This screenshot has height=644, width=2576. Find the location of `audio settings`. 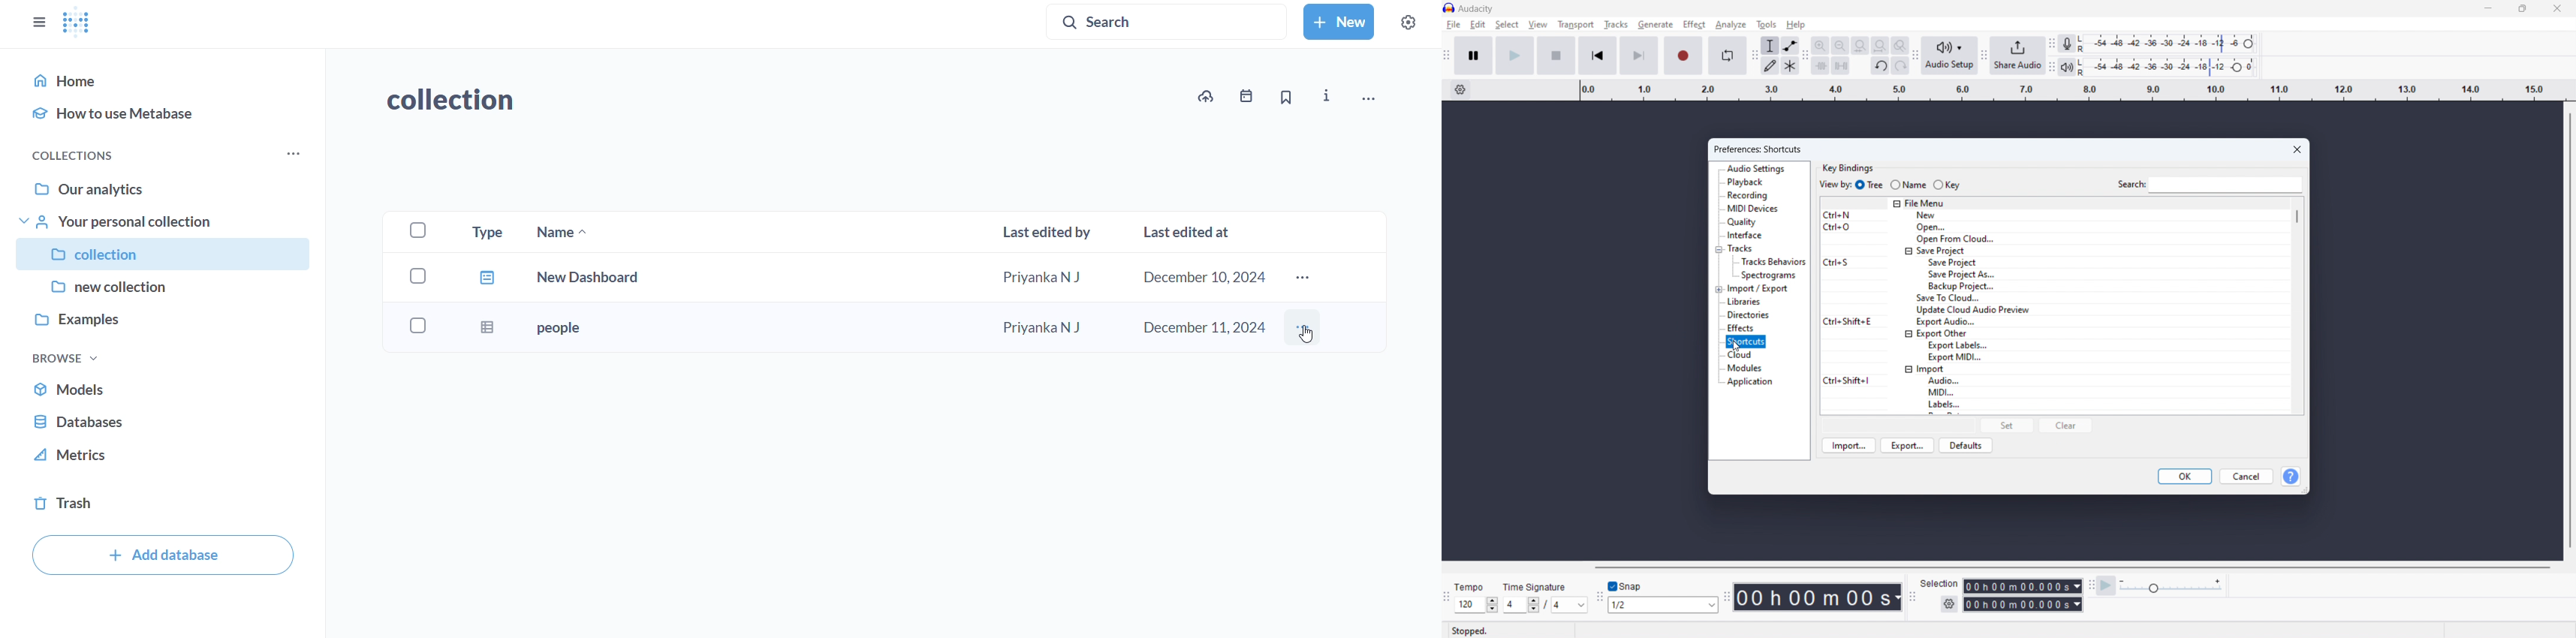

audio settings is located at coordinates (1756, 168).